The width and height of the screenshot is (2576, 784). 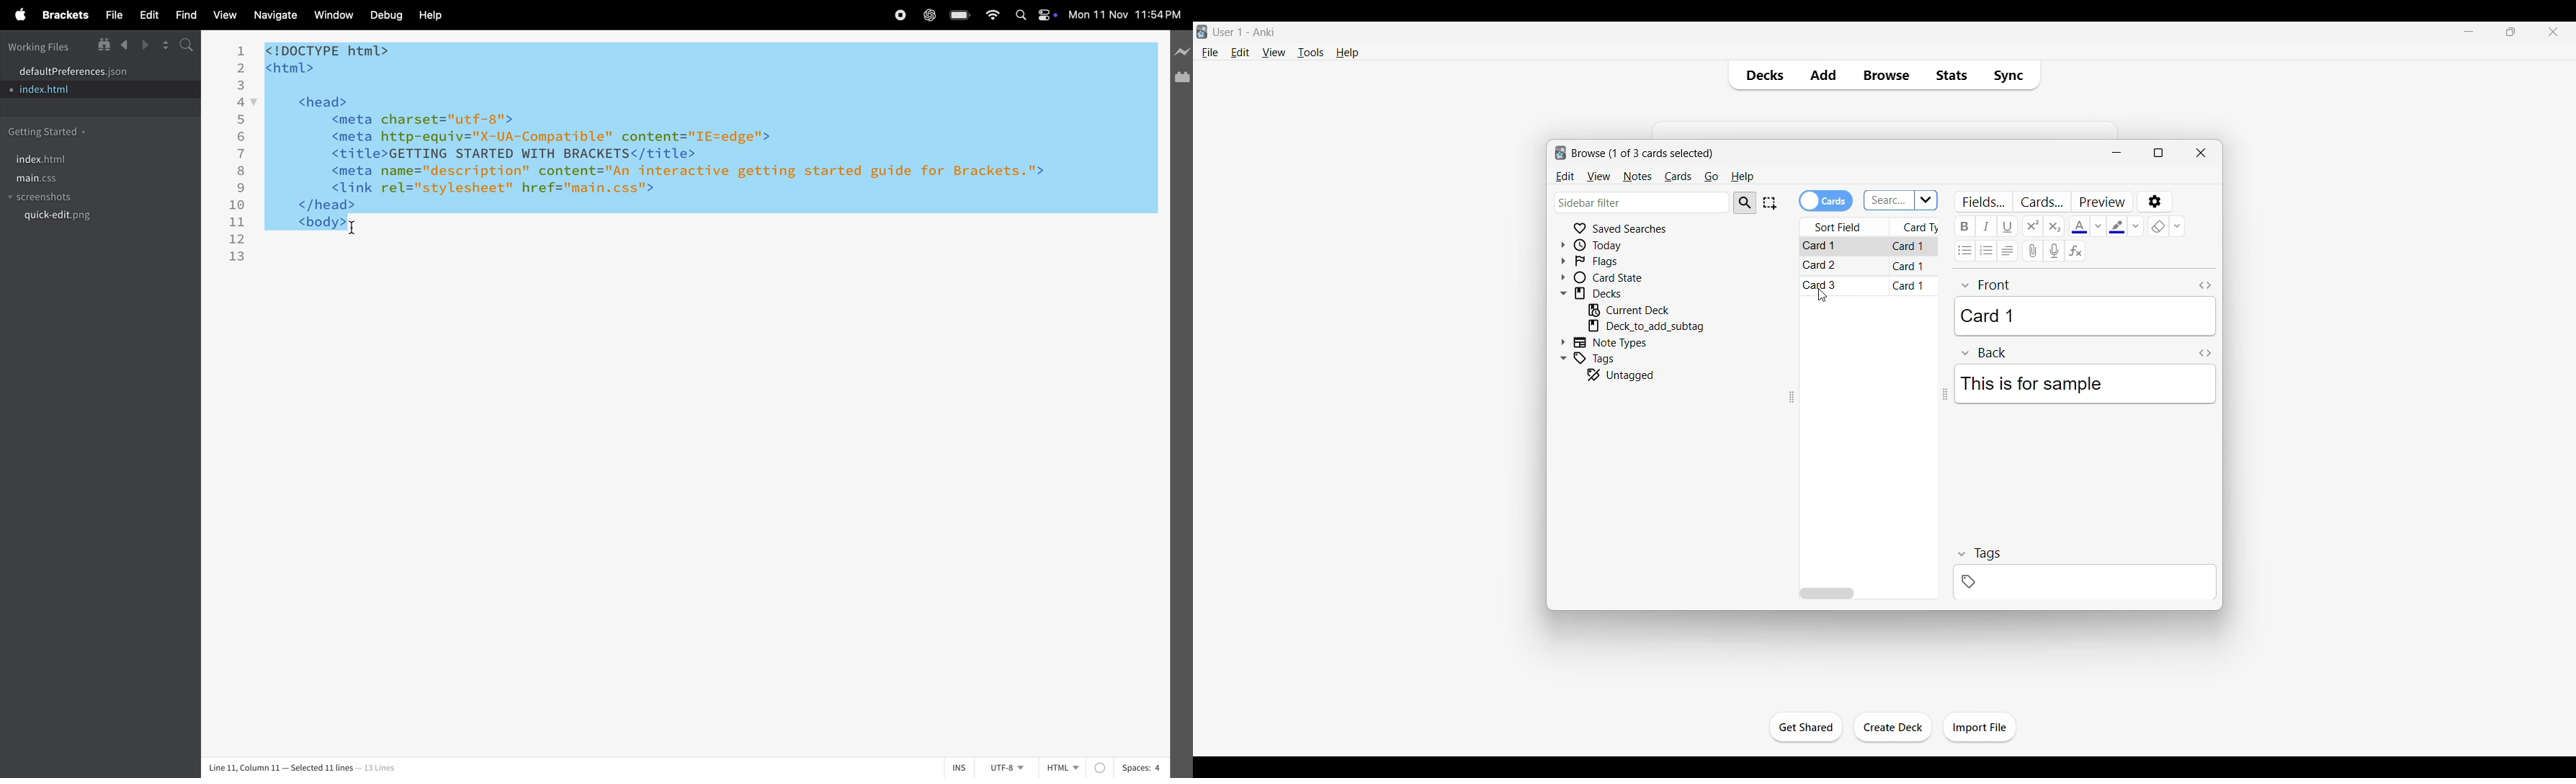 I want to click on front, so click(x=1987, y=285).